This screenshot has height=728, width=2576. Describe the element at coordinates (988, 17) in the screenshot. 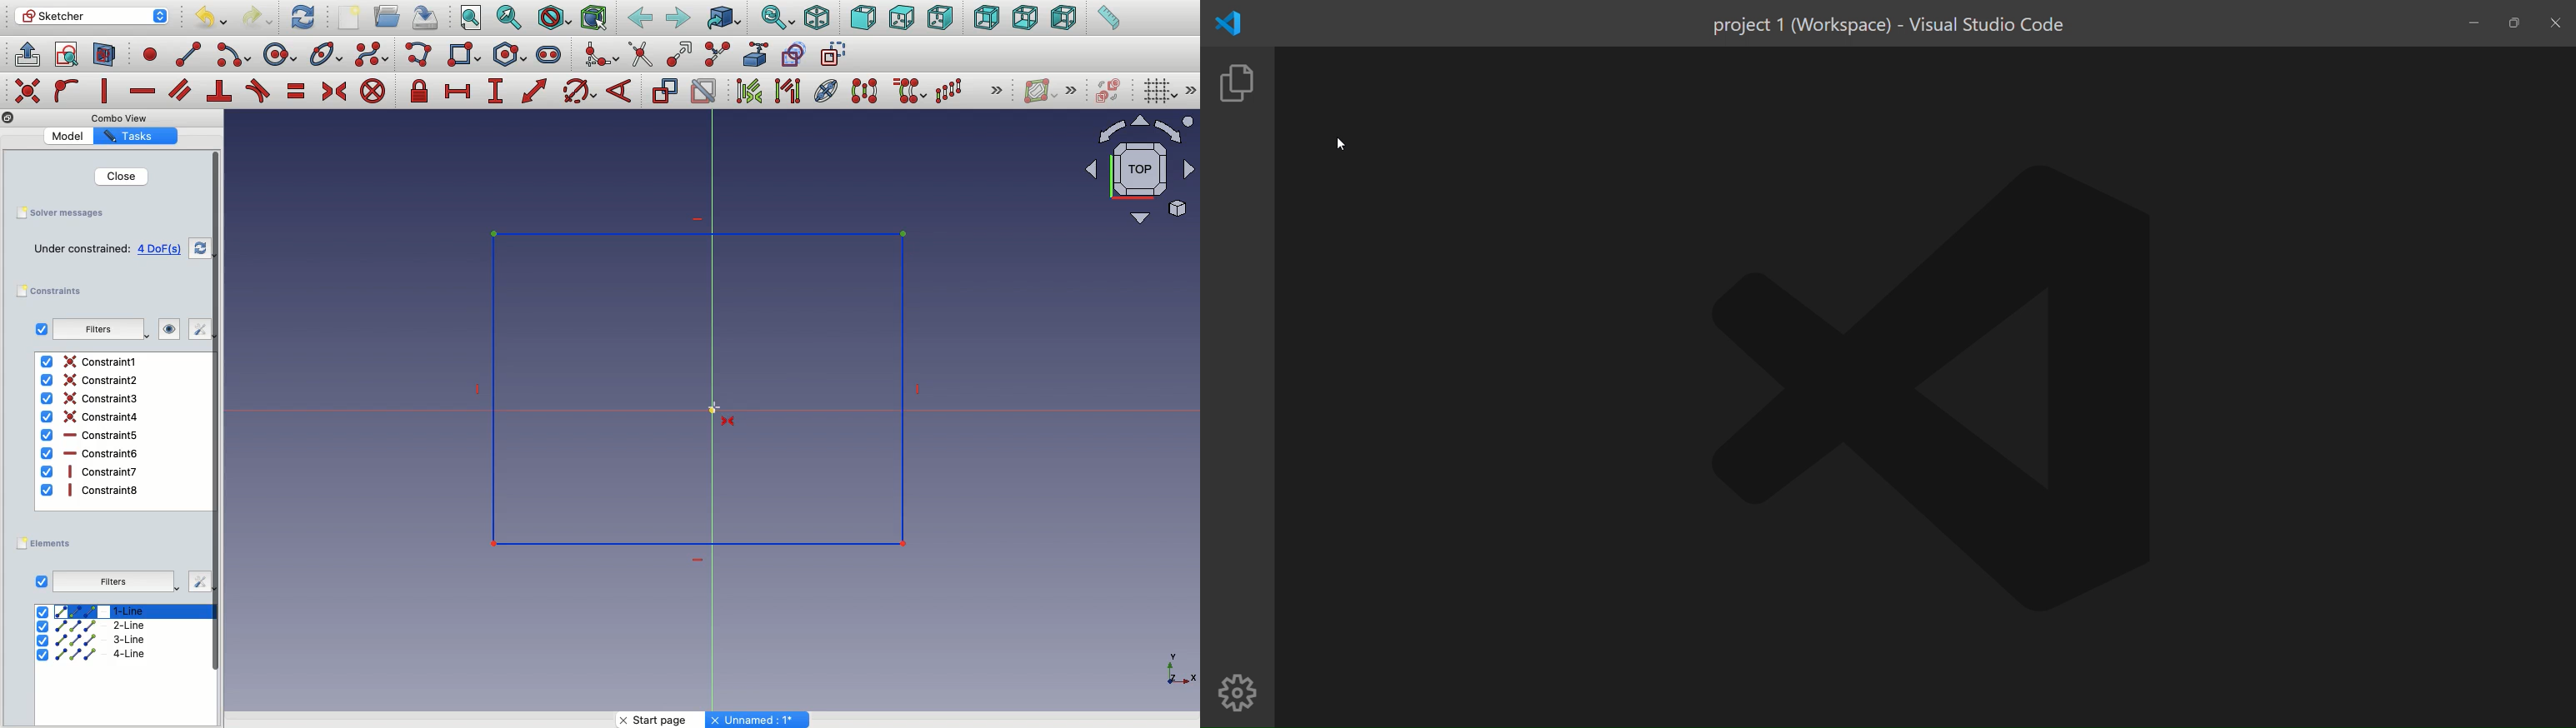

I see `Back` at that location.